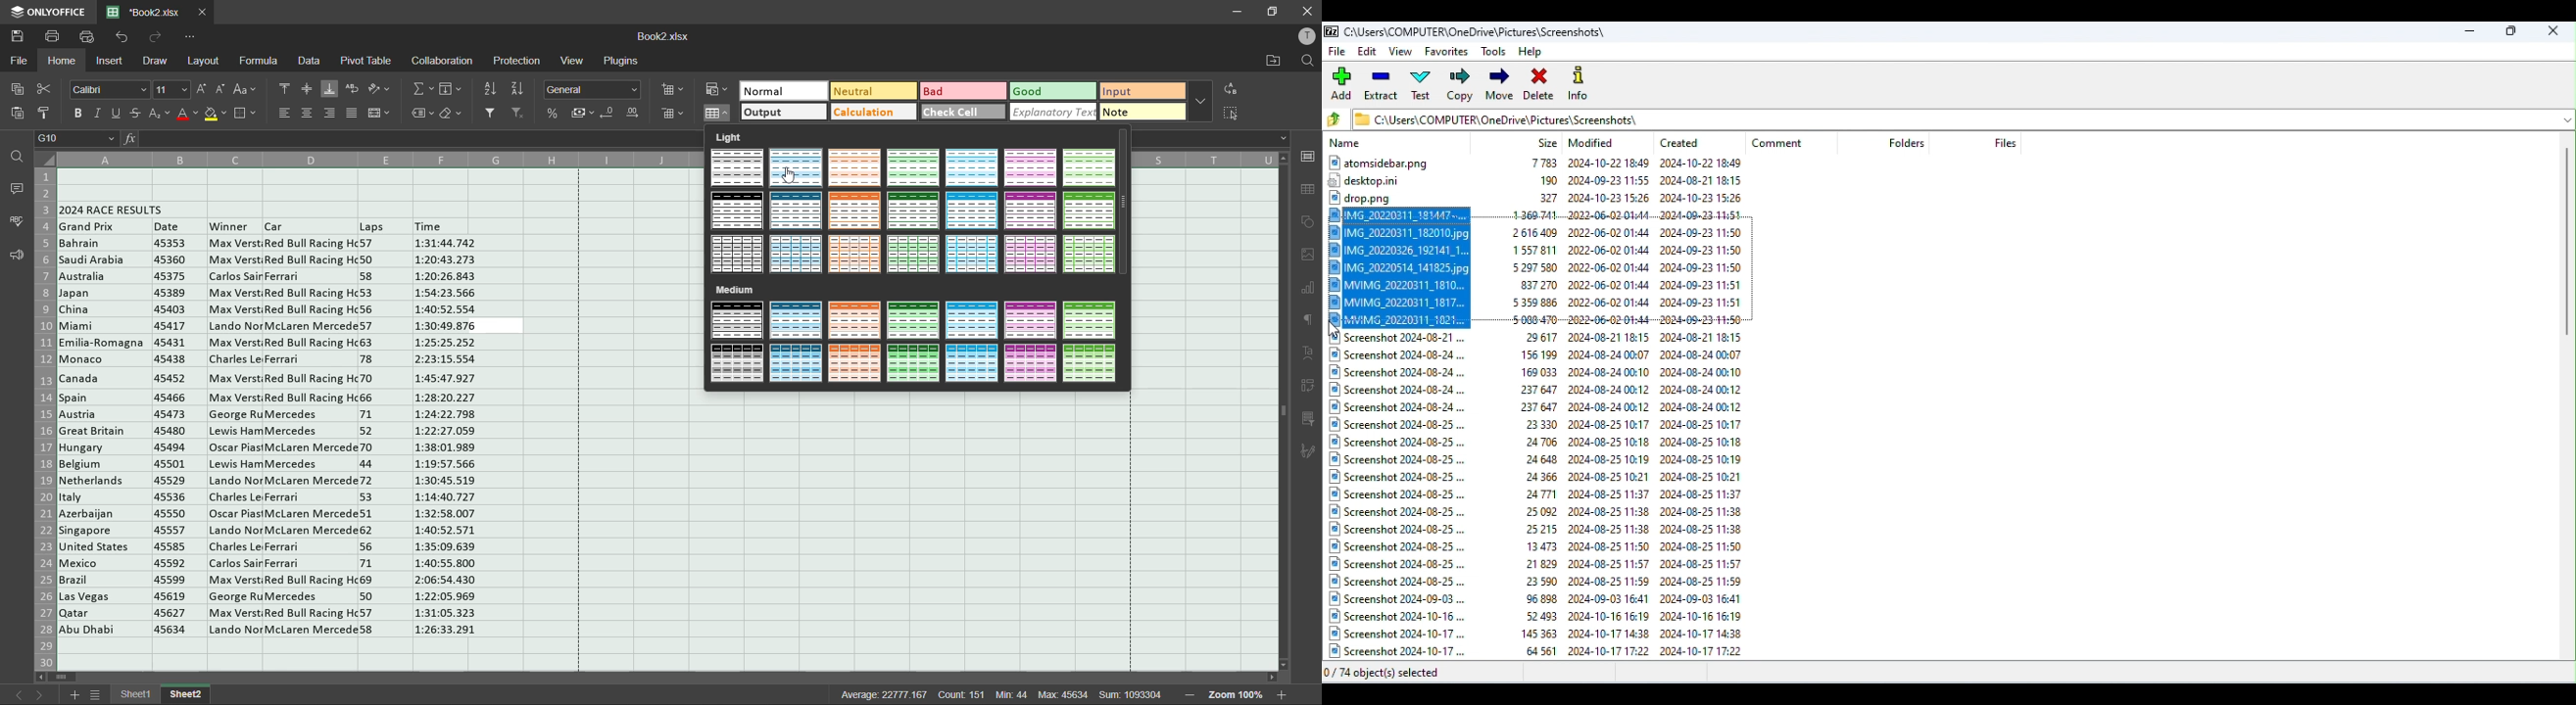  What do you see at coordinates (1540, 83) in the screenshot?
I see `Delete` at bounding box center [1540, 83].